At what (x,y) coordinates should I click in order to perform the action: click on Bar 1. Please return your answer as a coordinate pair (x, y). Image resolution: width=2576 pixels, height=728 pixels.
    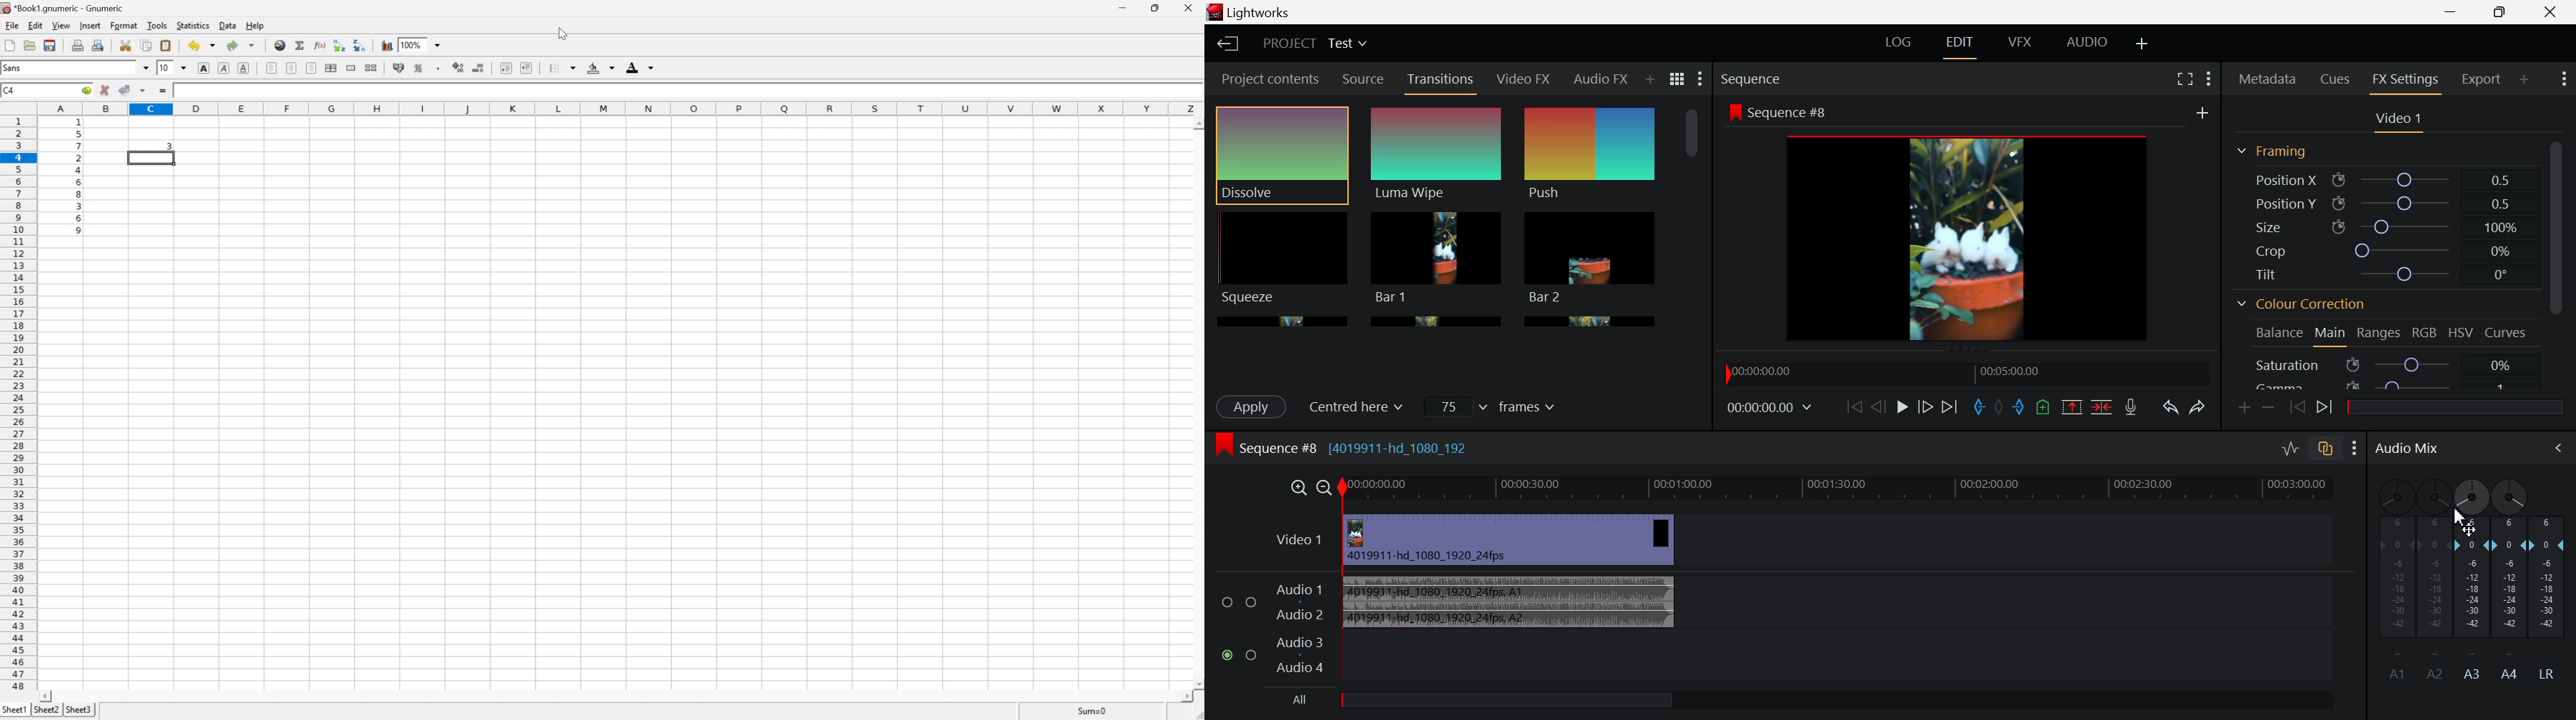
    Looking at the image, I should click on (1590, 258).